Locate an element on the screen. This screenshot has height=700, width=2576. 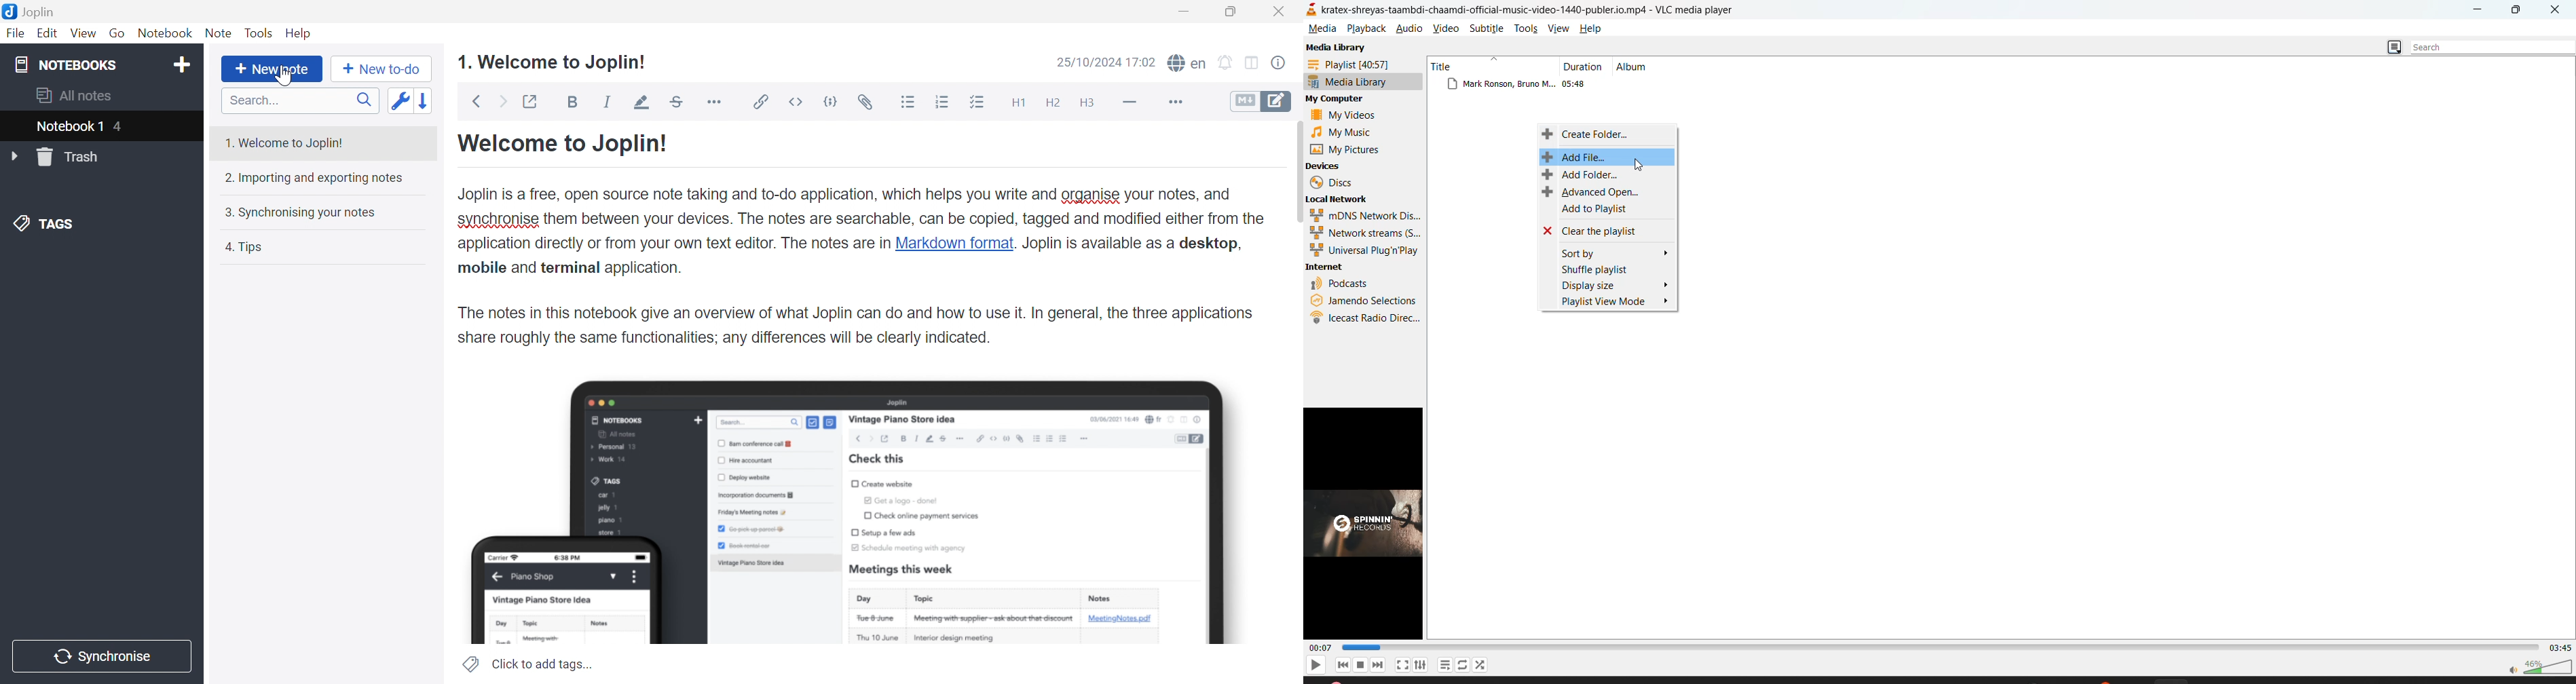
playlist is located at coordinates (1356, 66).